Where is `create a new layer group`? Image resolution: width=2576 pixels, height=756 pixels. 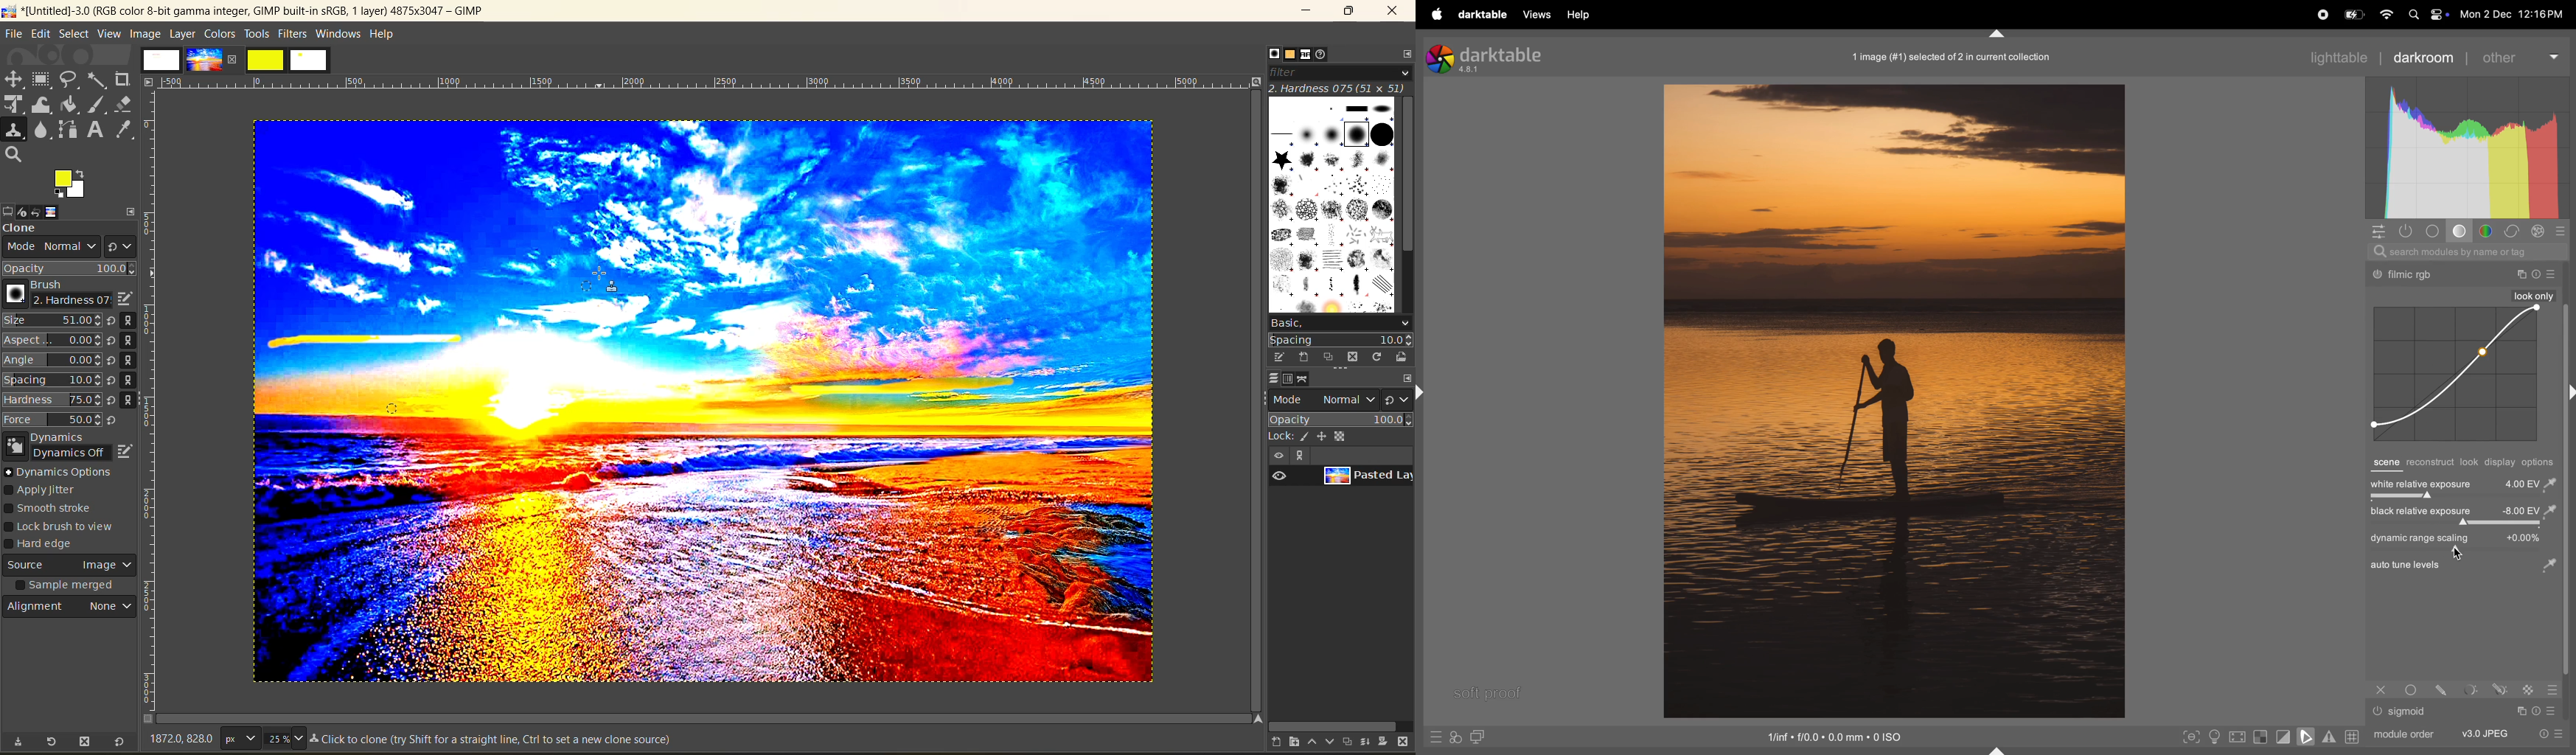
create a new layer group is located at coordinates (1287, 742).